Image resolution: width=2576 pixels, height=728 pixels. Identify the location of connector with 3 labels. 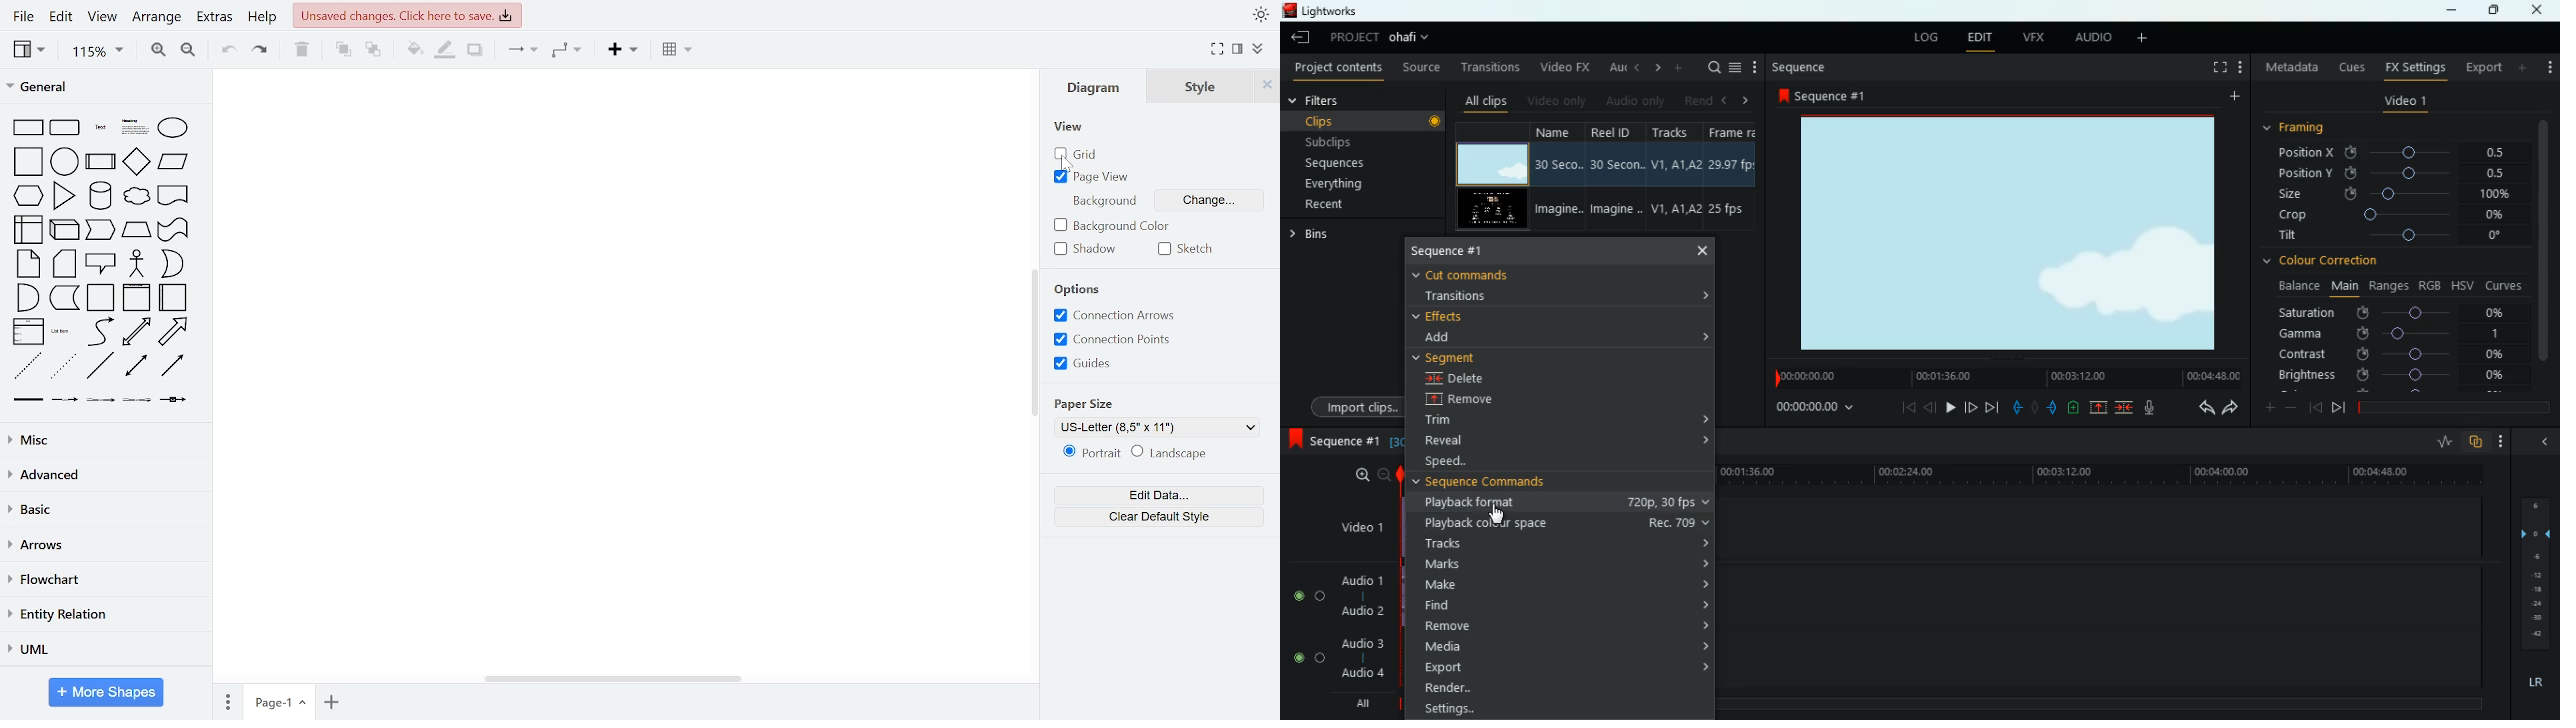
(138, 400).